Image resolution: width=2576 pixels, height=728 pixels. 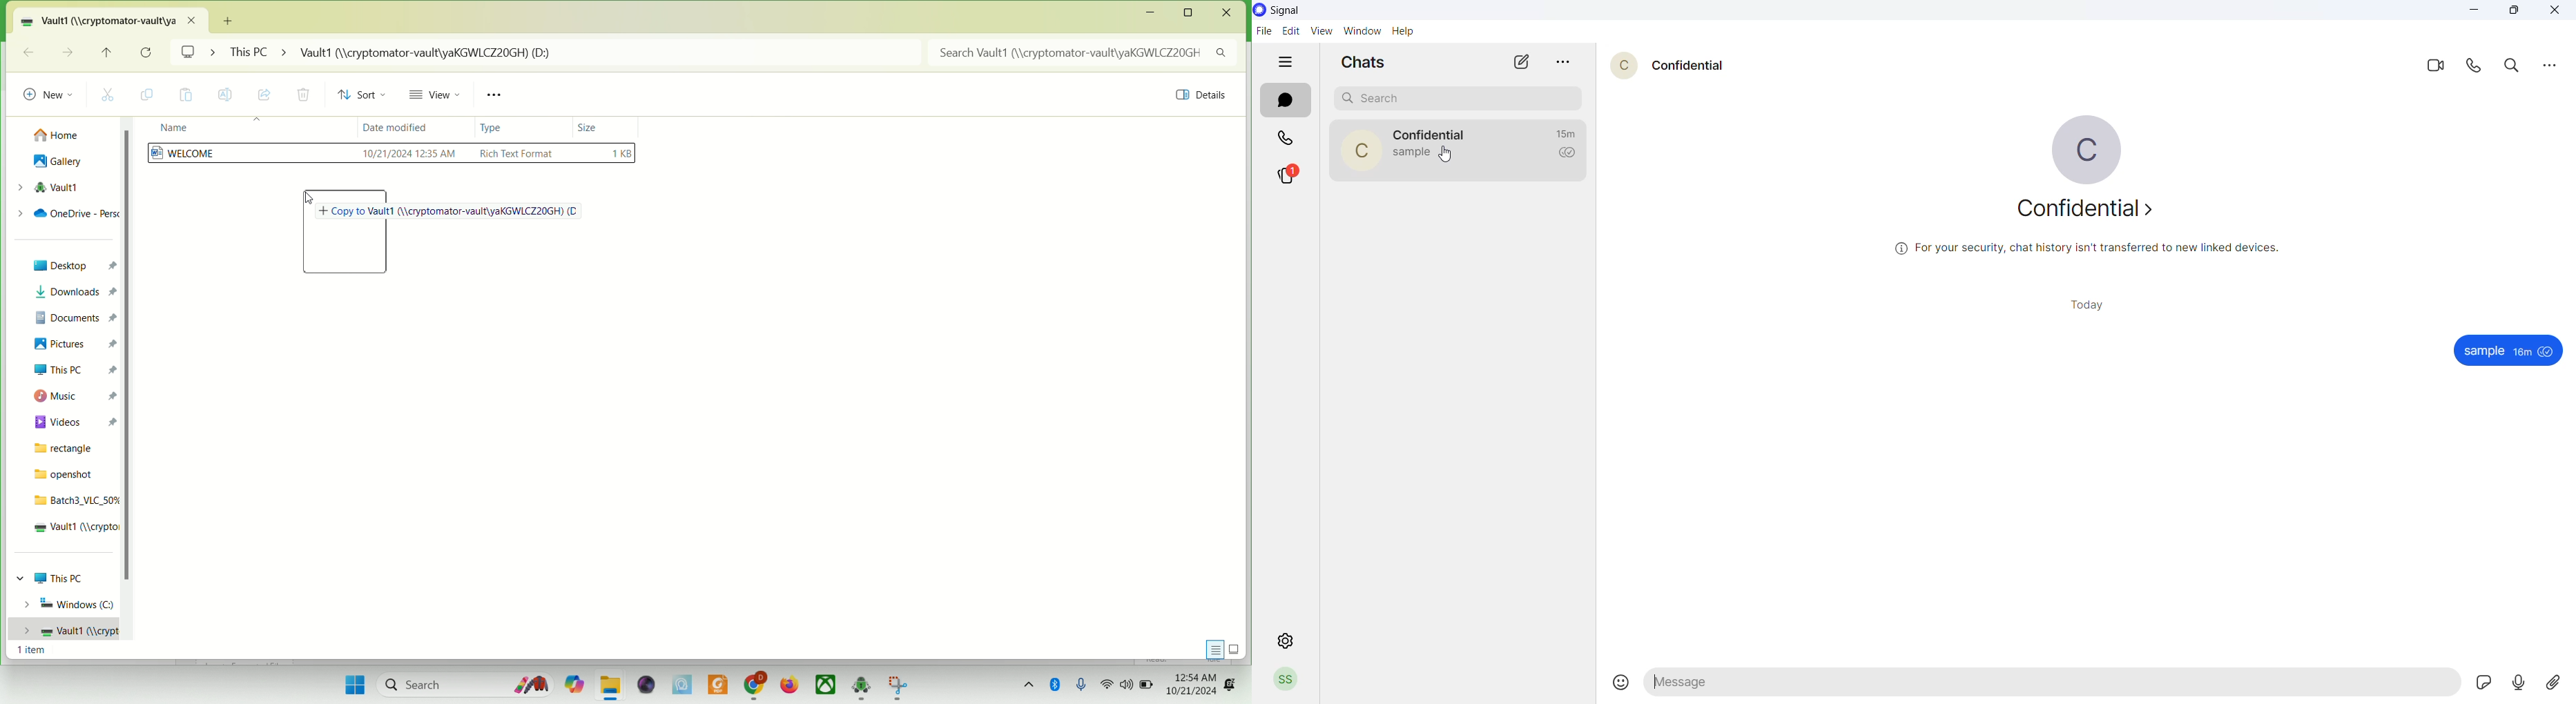 What do you see at coordinates (198, 54) in the screenshot?
I see `screen >` at bounding box center [198, 54].